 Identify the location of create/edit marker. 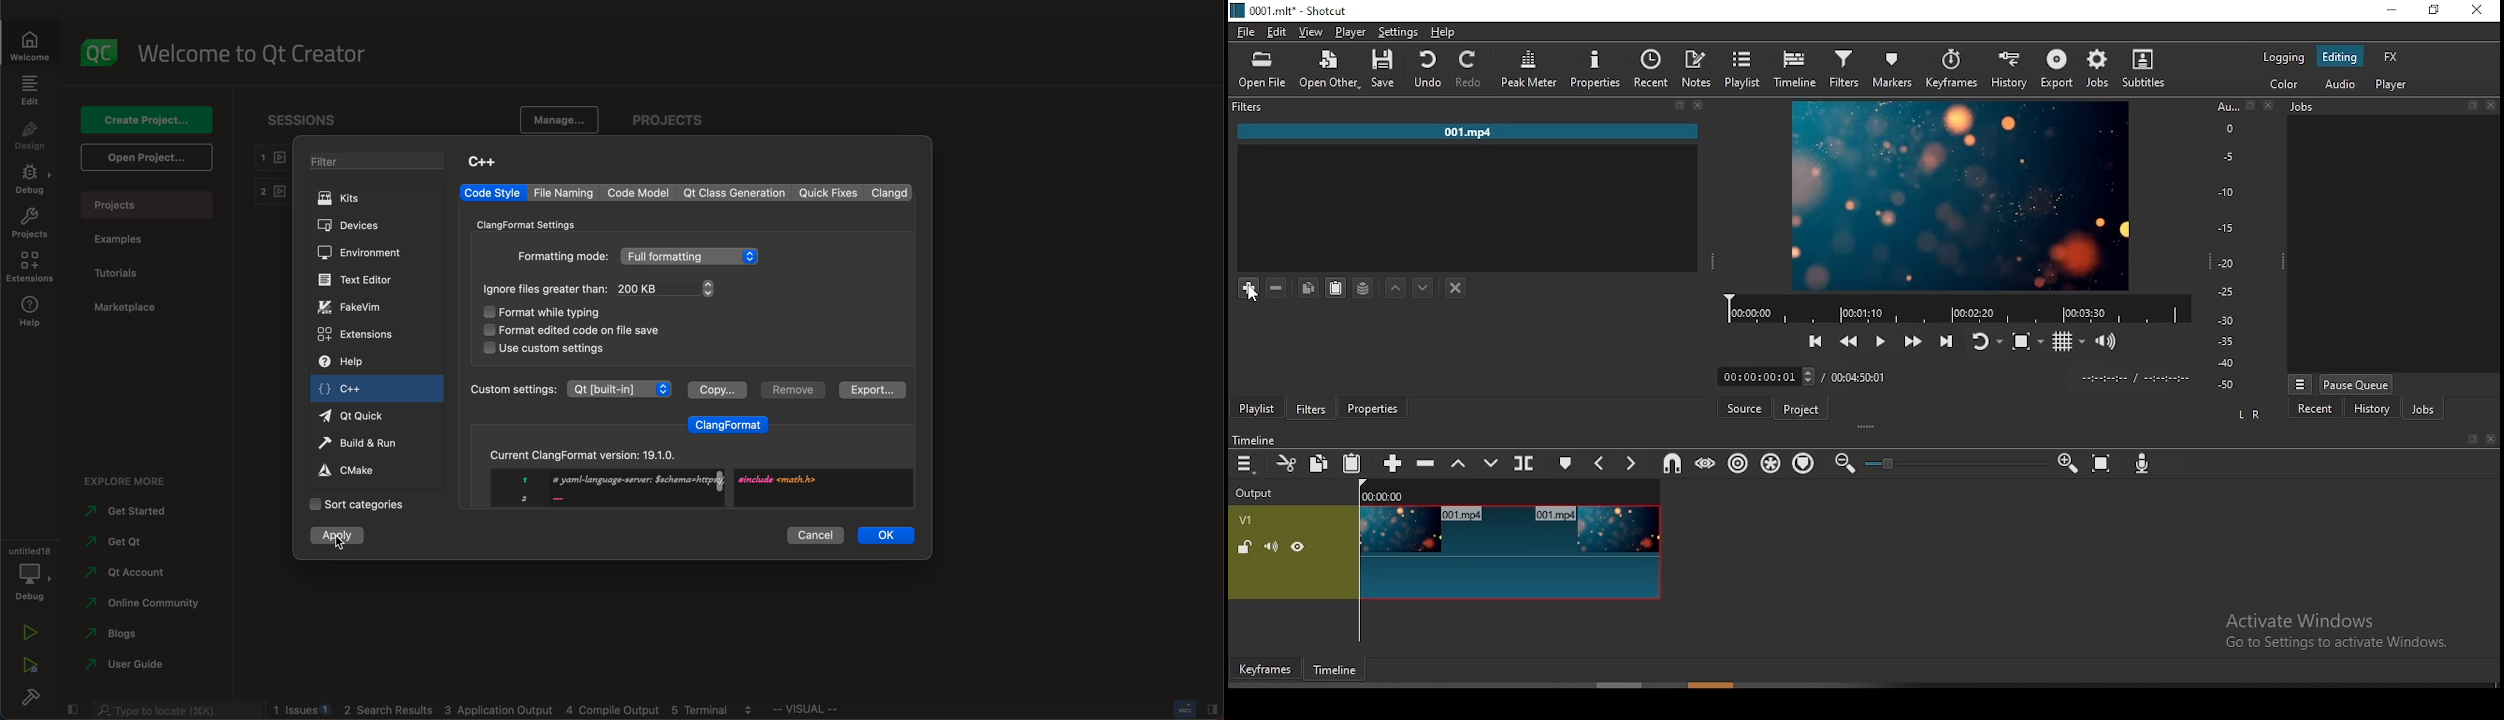
(1568, 463).